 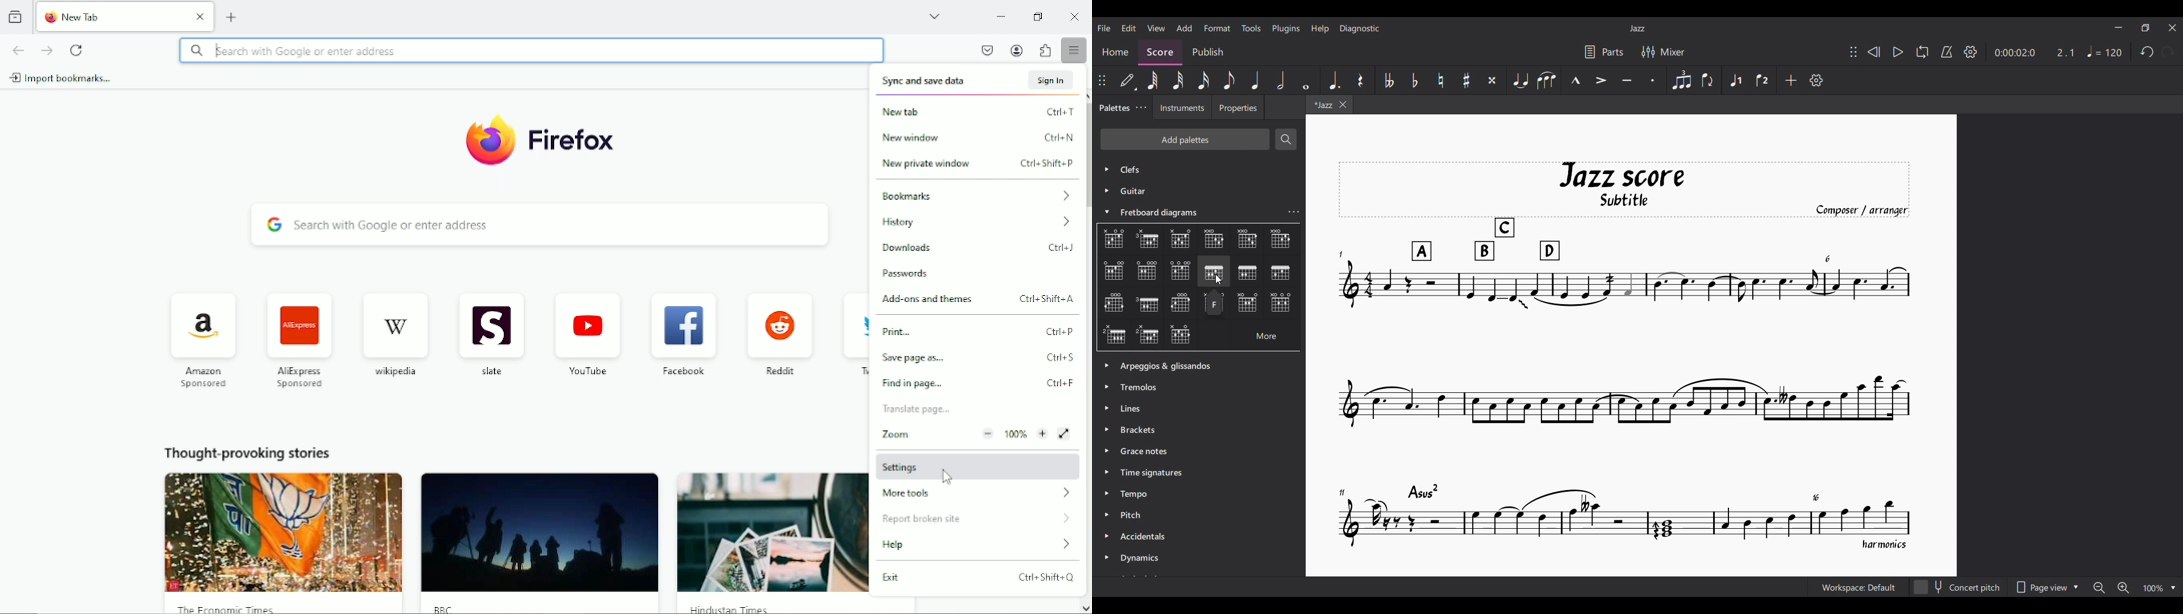 What do you see at coordinates (1180, 109) in the screenshot?
I see `Instruments` at bounding box center [1180, 109].